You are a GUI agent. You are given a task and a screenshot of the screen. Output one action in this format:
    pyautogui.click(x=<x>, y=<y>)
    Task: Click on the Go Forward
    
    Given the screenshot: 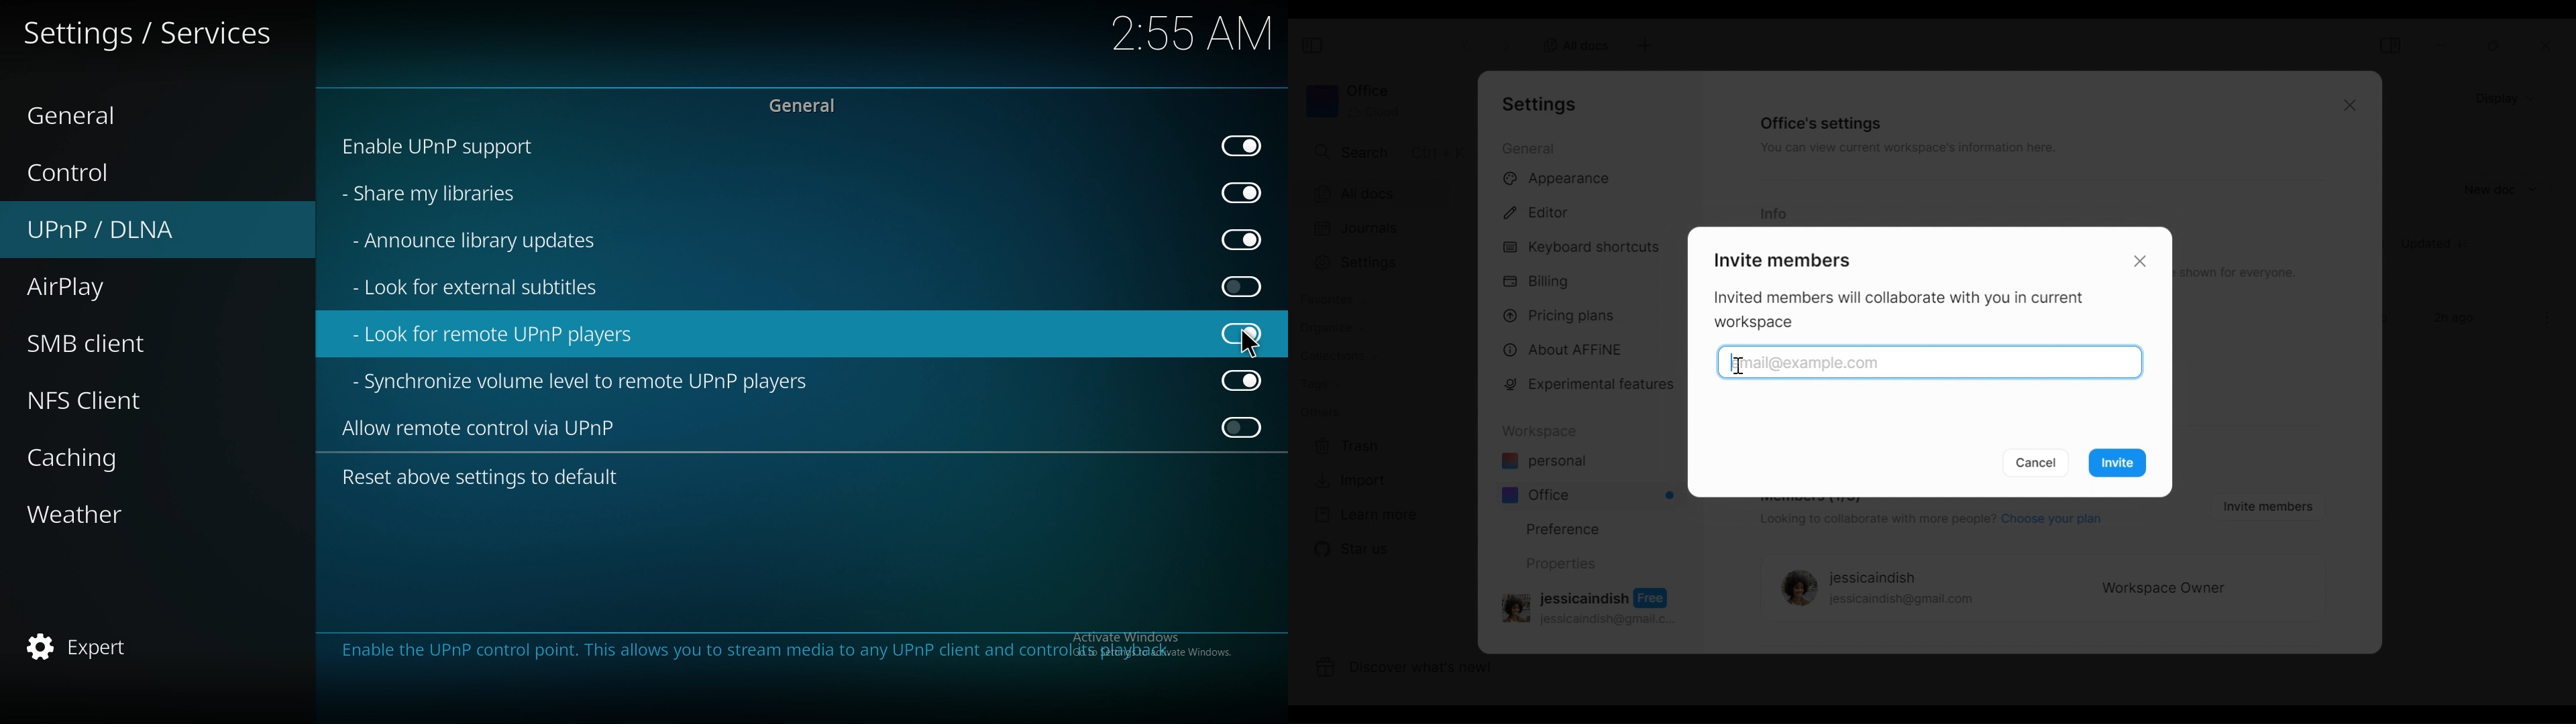 What is the action you would take?
    pyautogui.click(x=1506, y=43)
    